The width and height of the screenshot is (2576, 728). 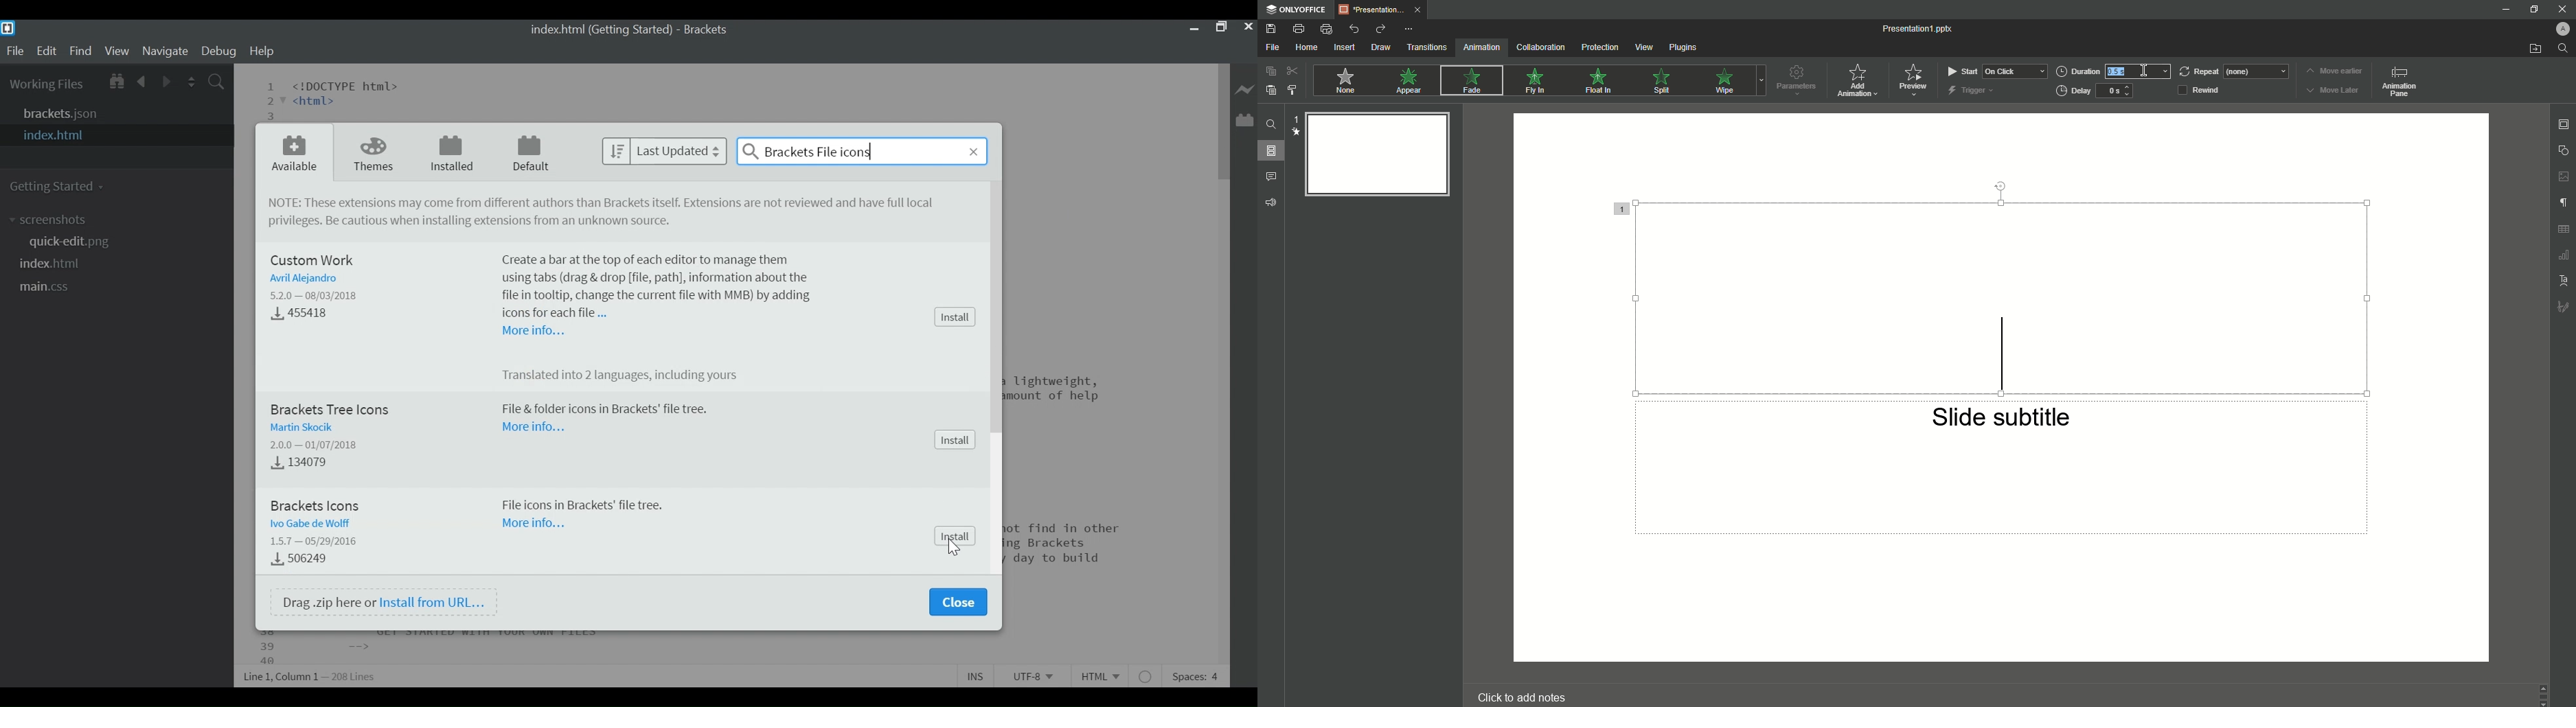 What do you see at coordinates (1221, 29) in the screenshot?
I see `Restore` at bounding box center [1221, 29].